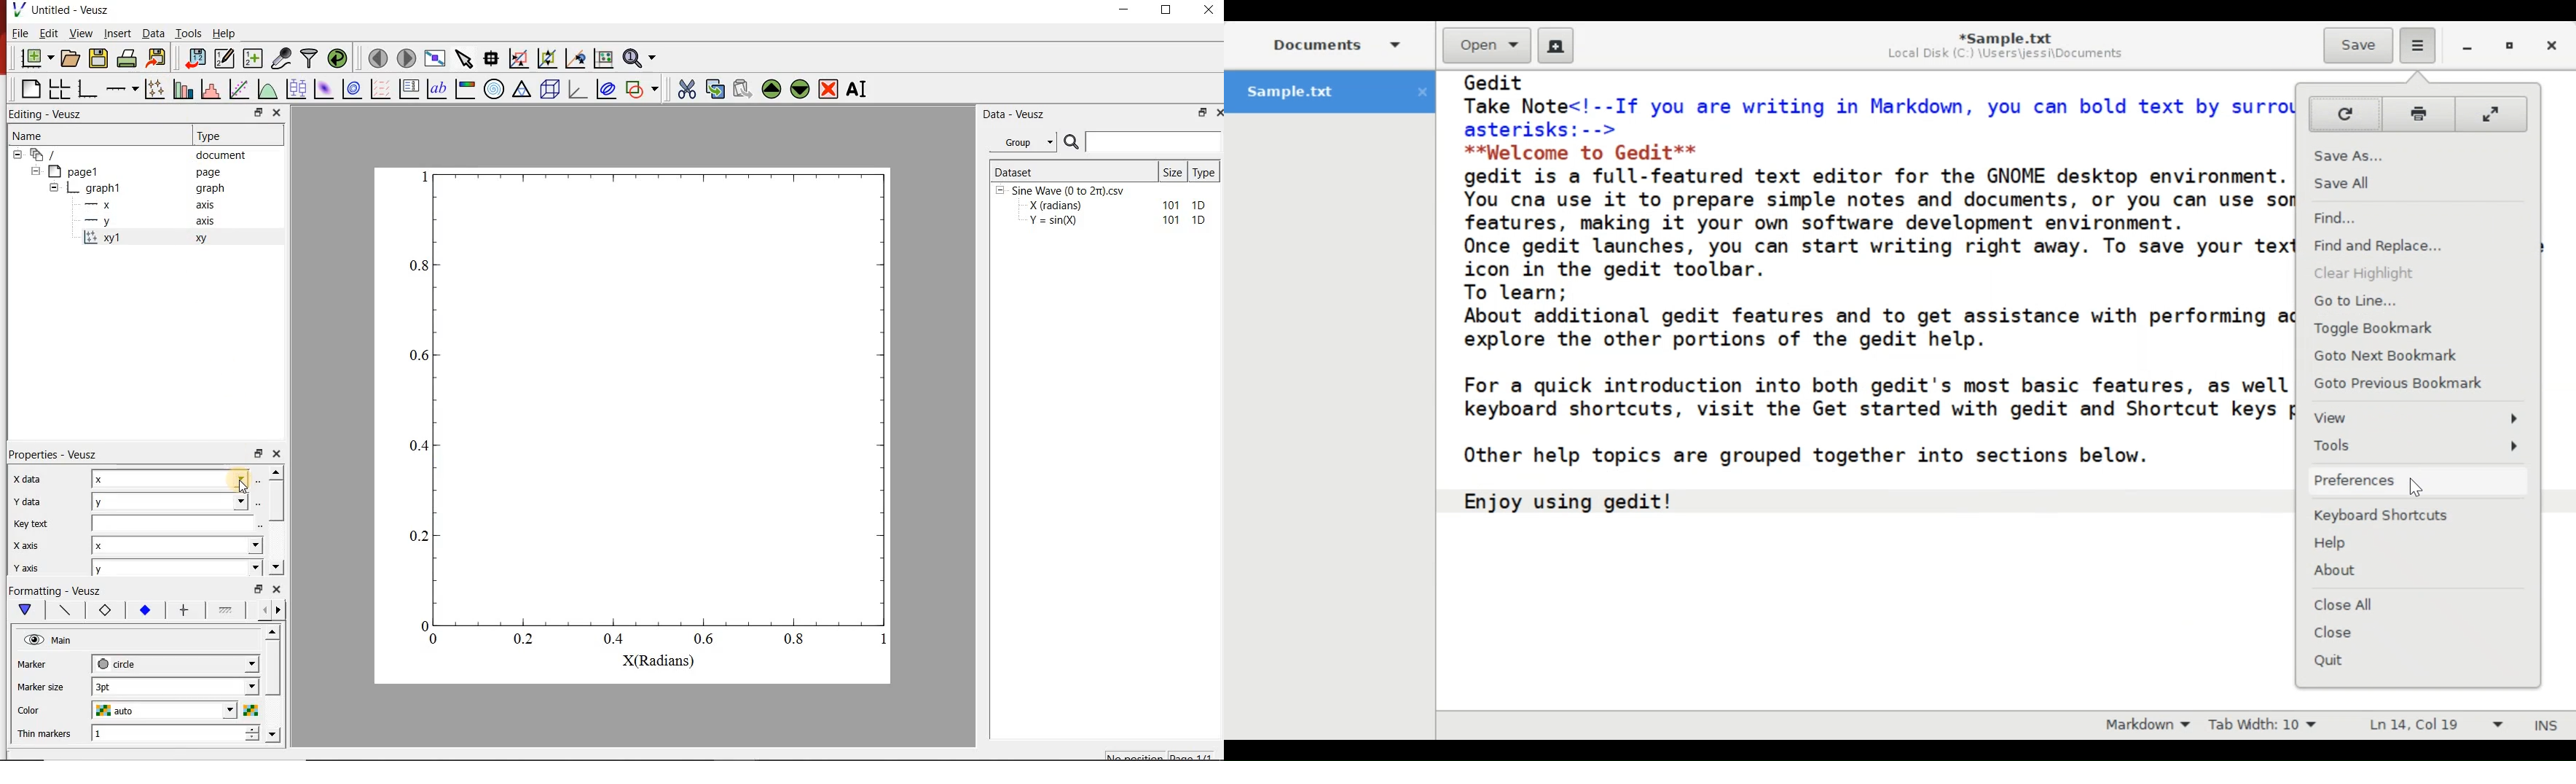 The width and height of the screenshot is (2576, 784). Describe the element at coordinates (62, 609) in the screenshot. I see `options` at that location.